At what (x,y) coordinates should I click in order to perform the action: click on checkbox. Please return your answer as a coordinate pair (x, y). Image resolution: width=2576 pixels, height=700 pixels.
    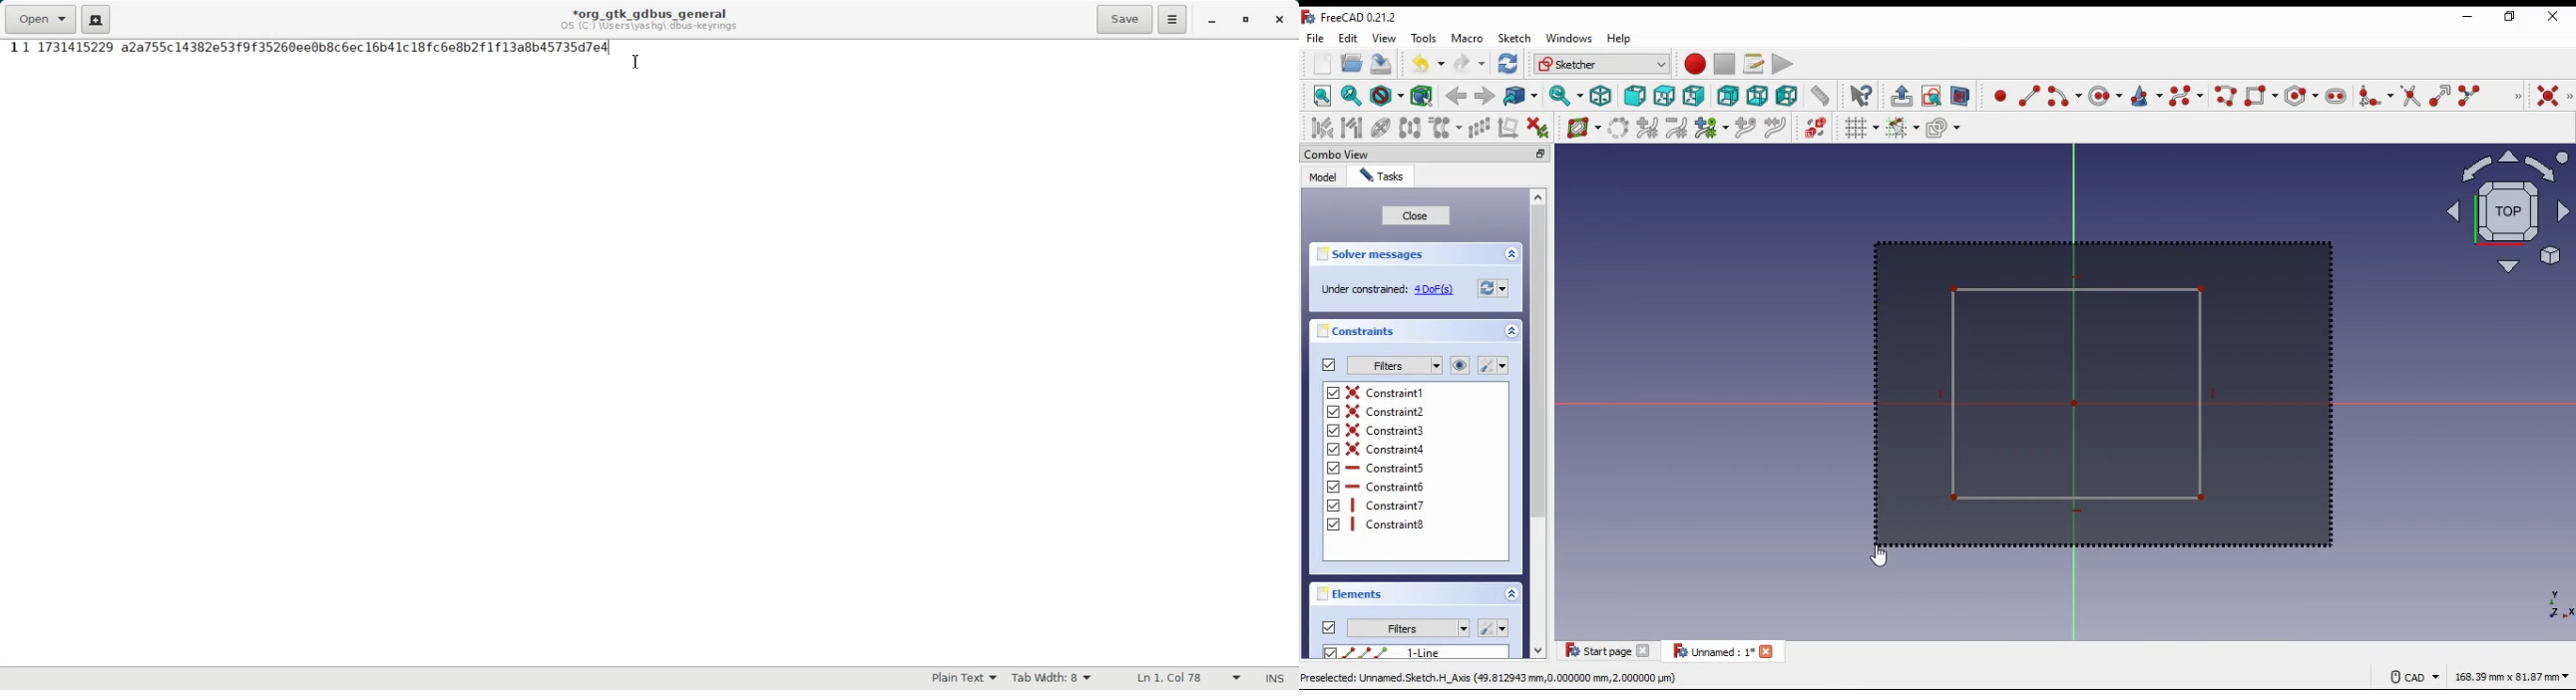
    Looking at the image, I should click on (1330, 653).